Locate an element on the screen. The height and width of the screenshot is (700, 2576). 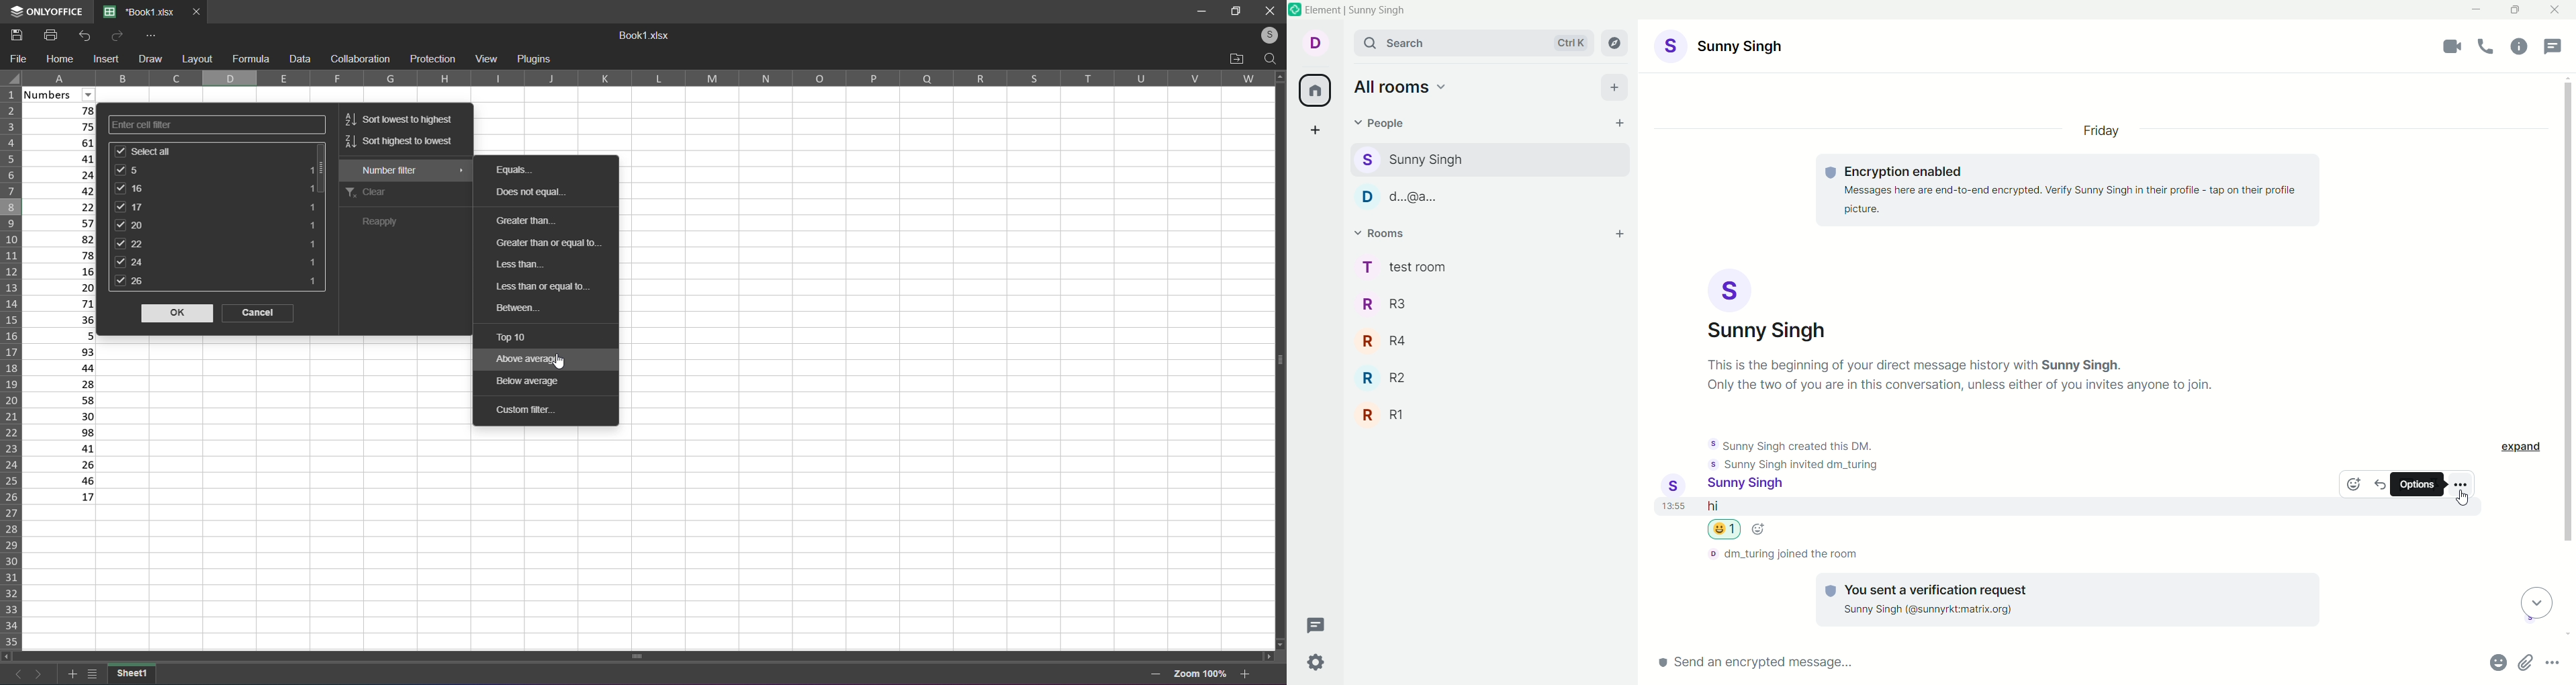
28 is located at coordinates (61, 383).